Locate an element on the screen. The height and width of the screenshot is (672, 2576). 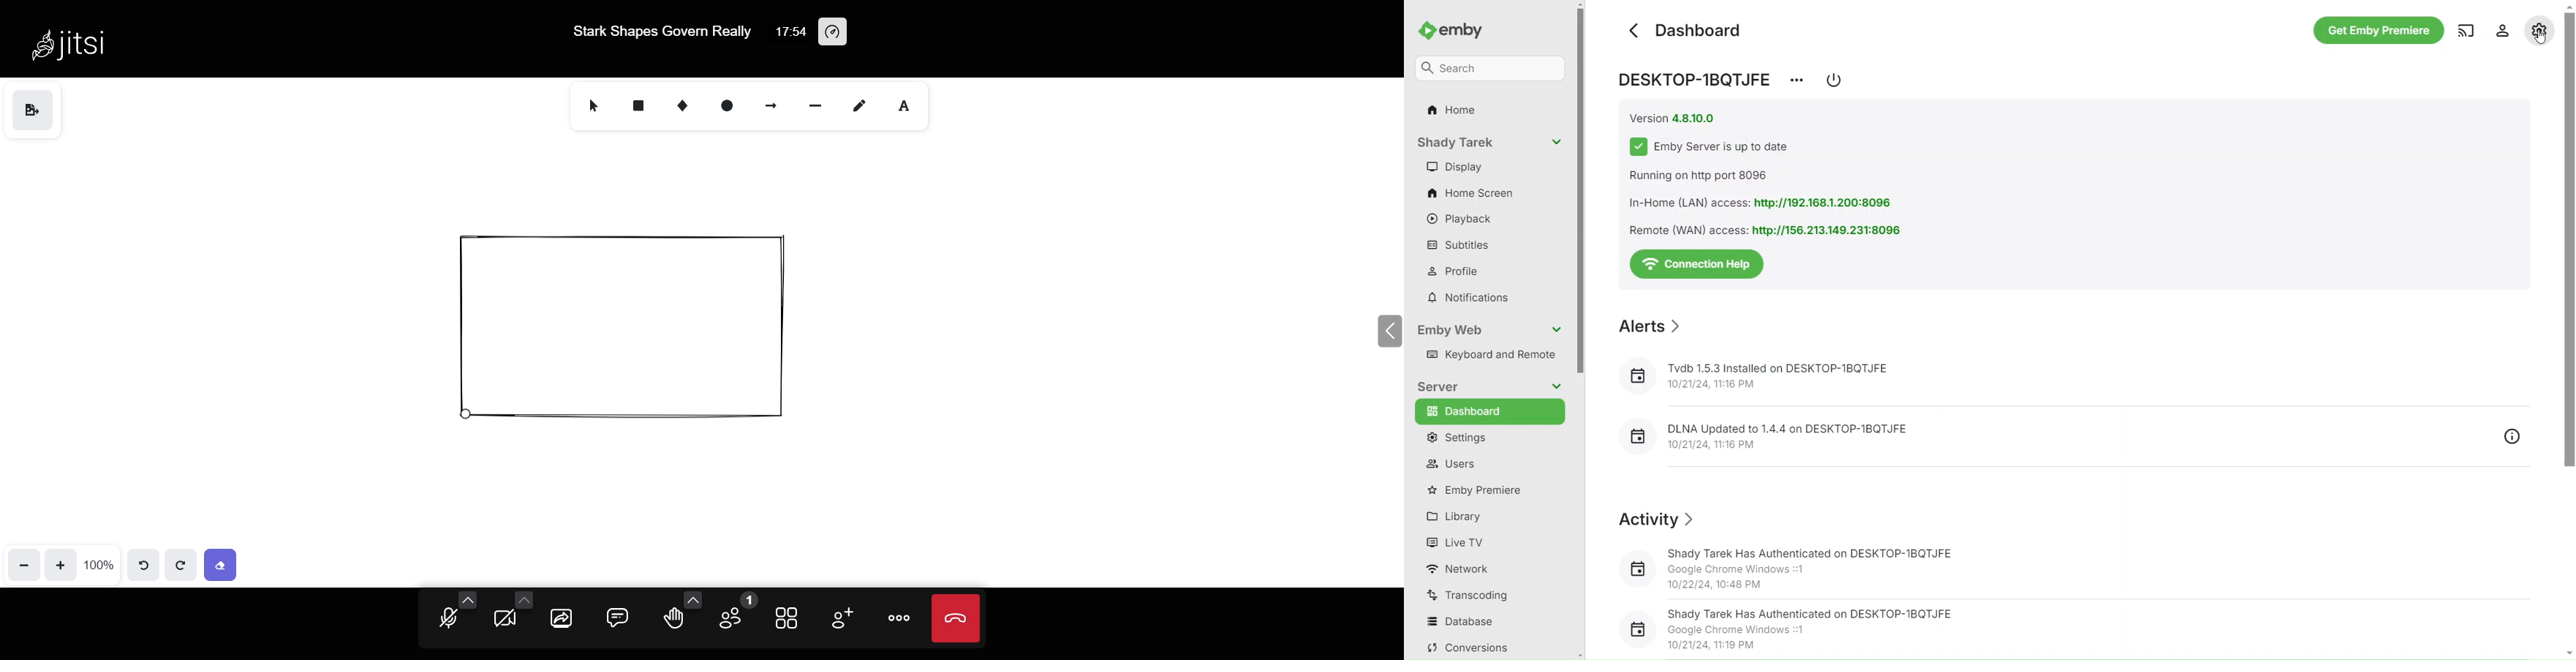
¢) Conversions is located at coordinates (1467, 649).